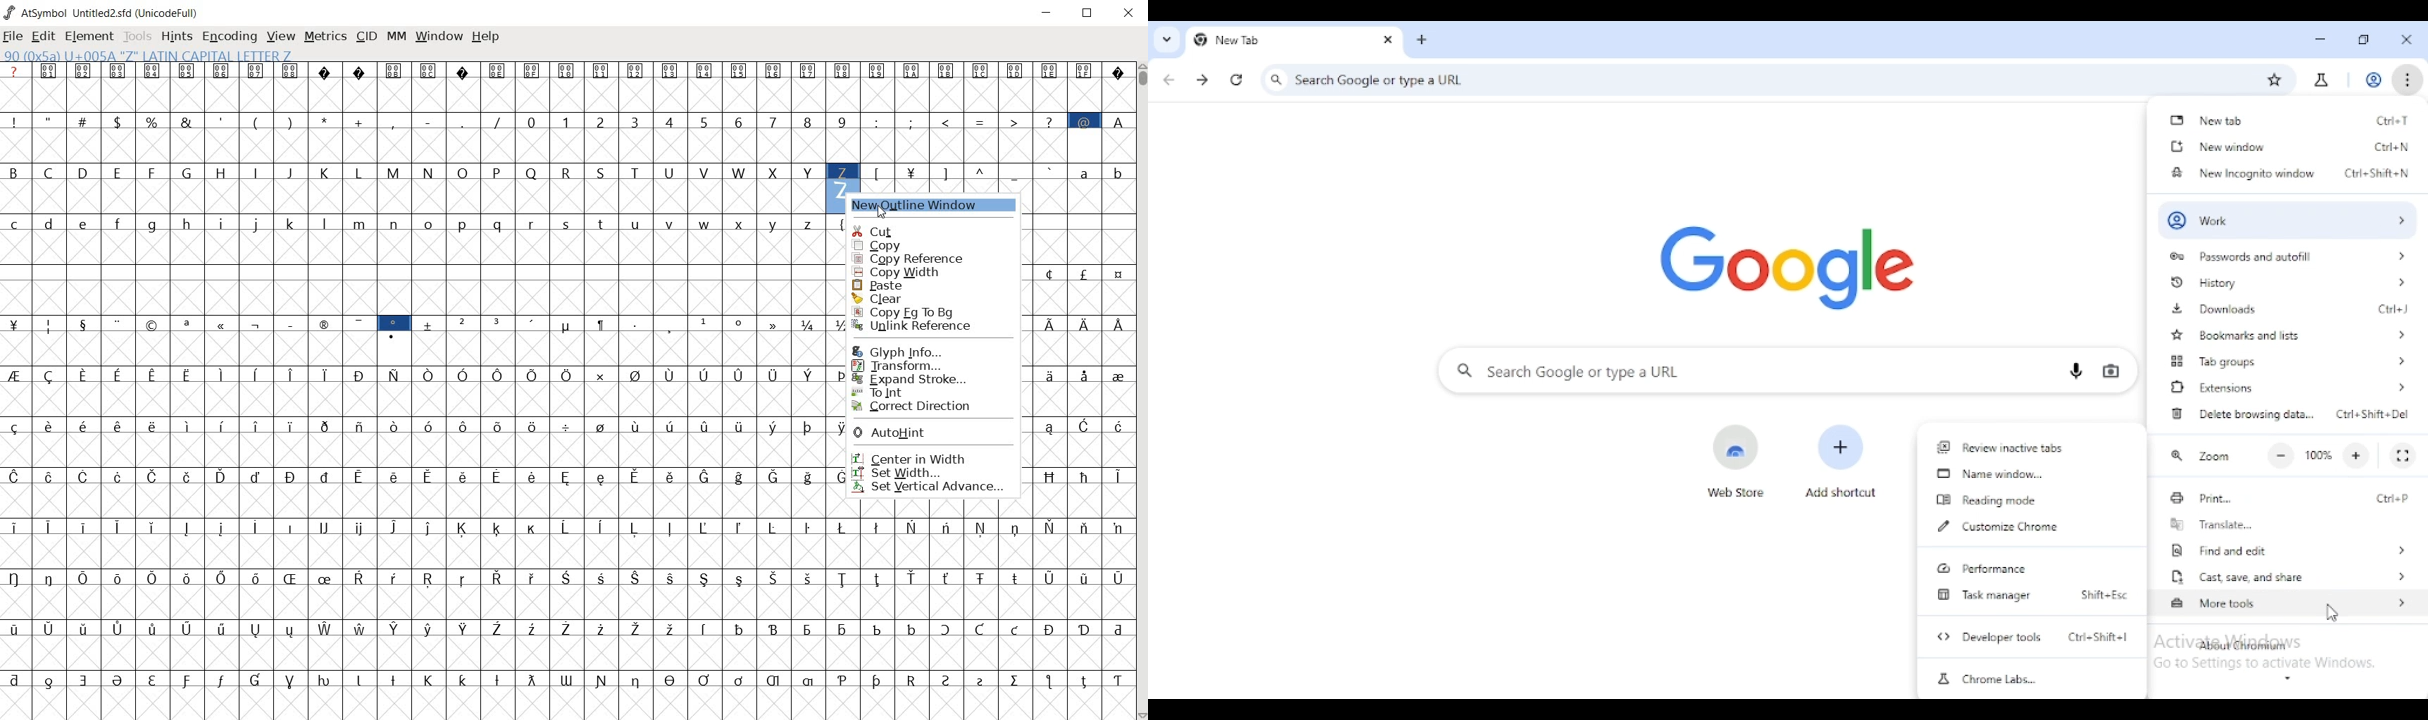  What do you see at coordinates (2207, 498) in the screenshot?
I see `print` at bounding box center [2207, 498].